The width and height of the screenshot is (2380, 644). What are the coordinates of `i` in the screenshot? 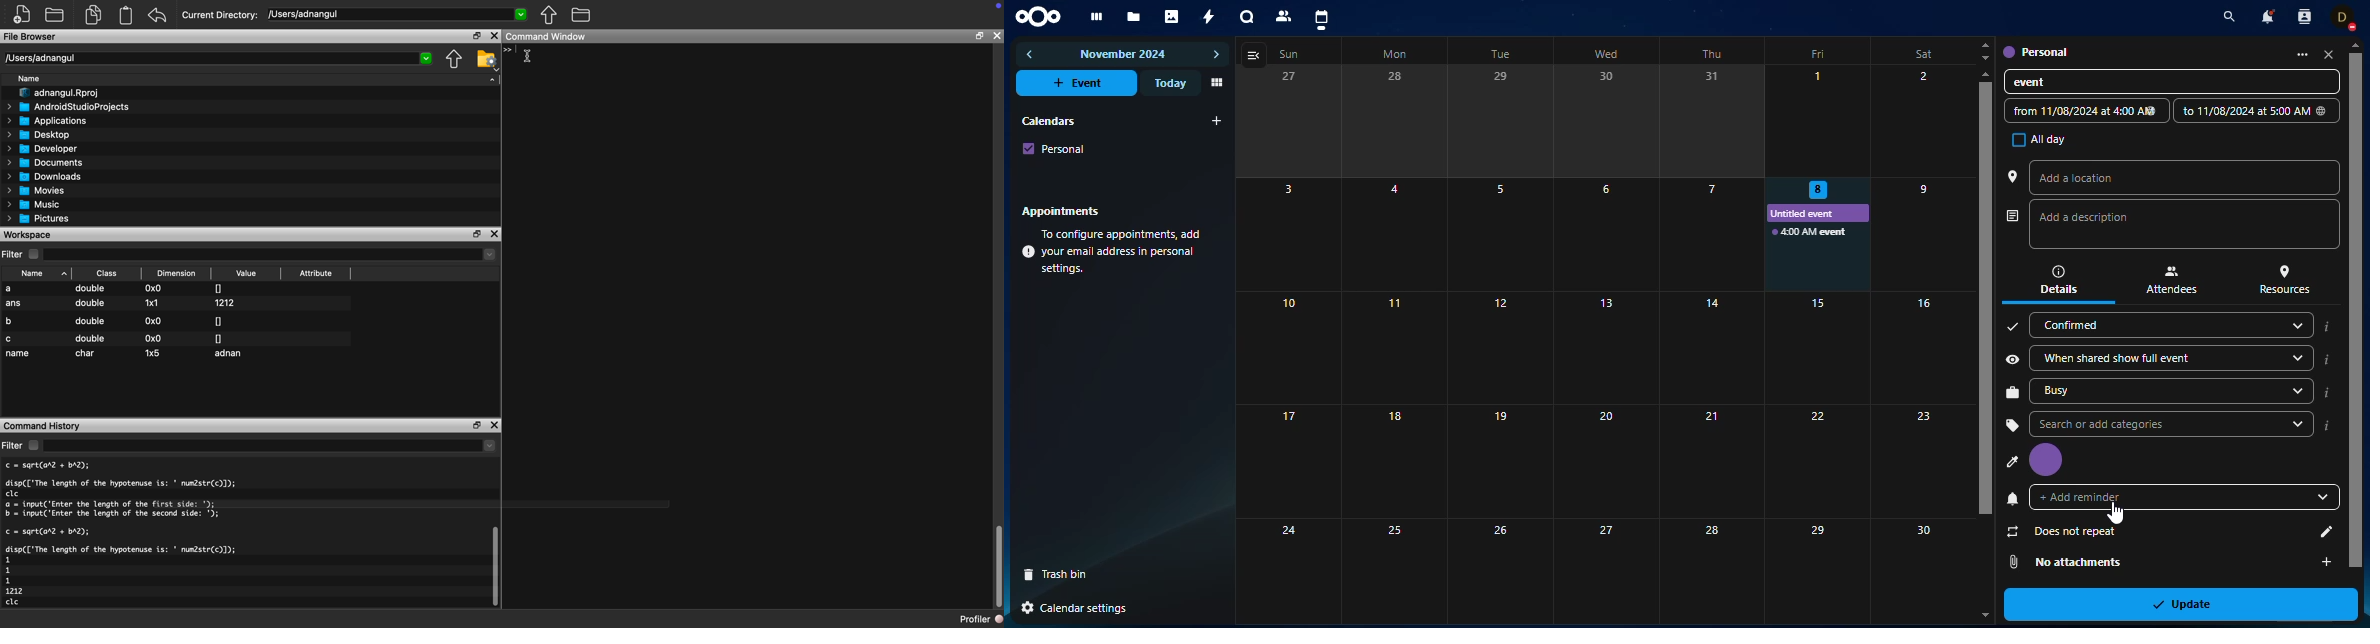 It's located at (2328, 425).